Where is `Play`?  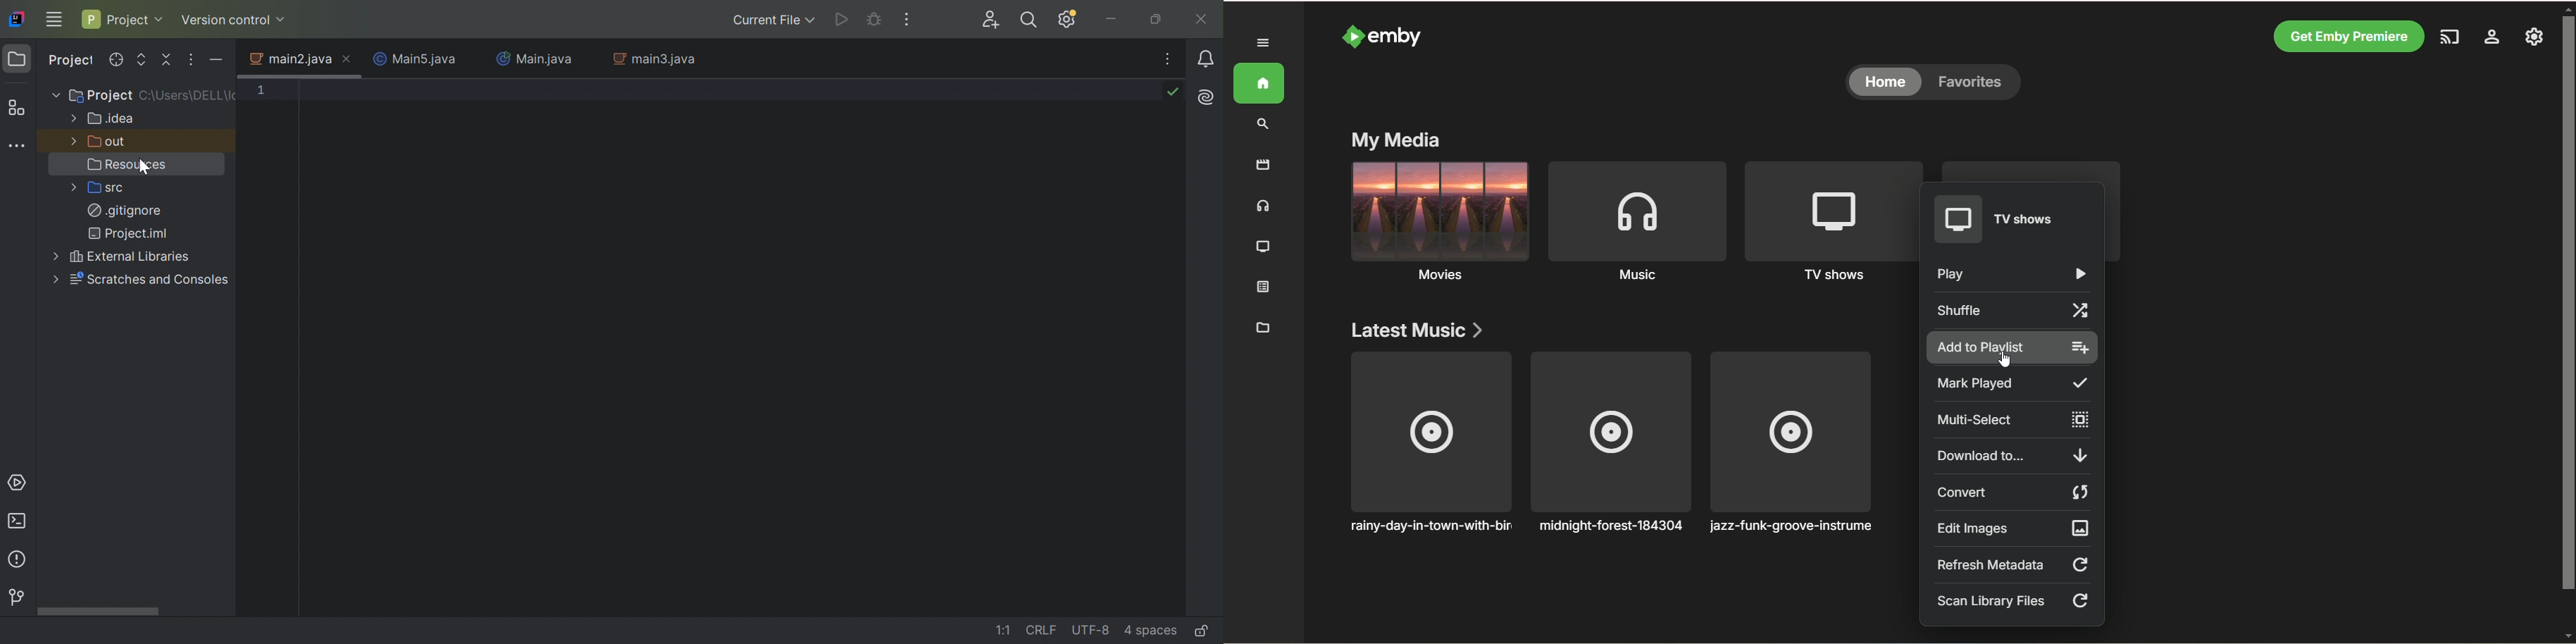 Play is located at coordinates (2011, 274).